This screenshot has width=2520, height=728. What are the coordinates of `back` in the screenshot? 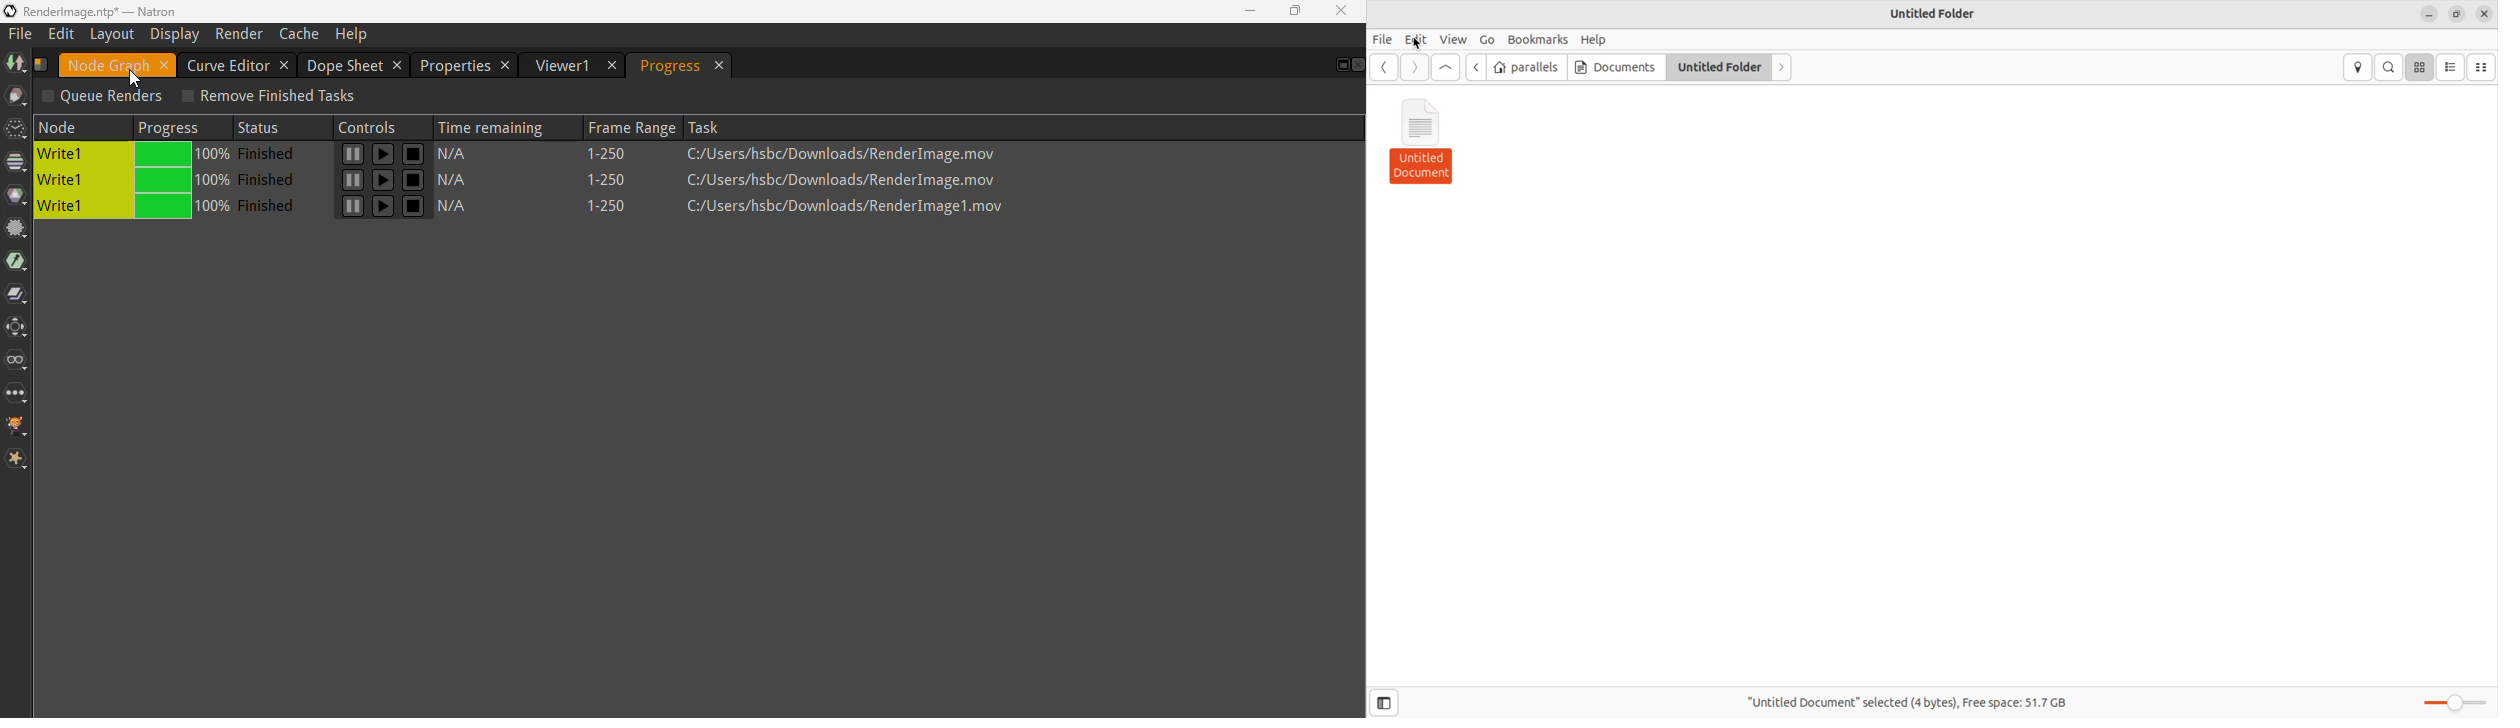 It's located at (1477, 68).